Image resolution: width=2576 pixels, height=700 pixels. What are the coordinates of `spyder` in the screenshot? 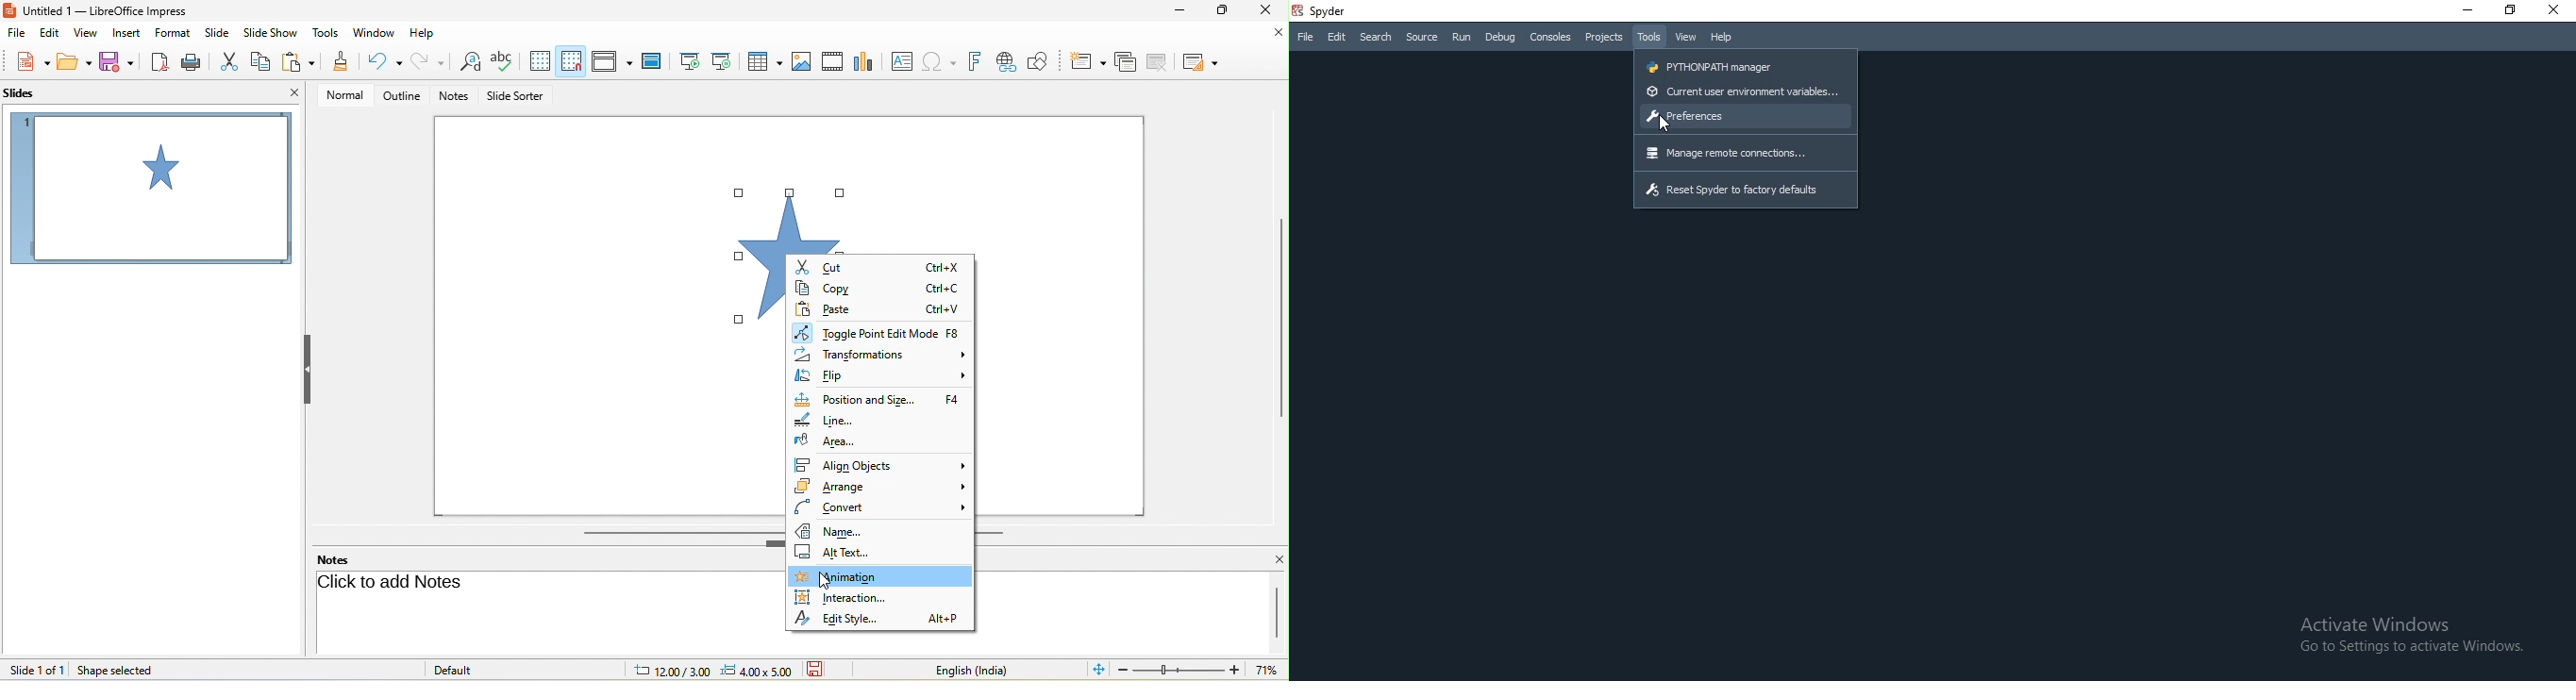 It's located at (1323, 10).